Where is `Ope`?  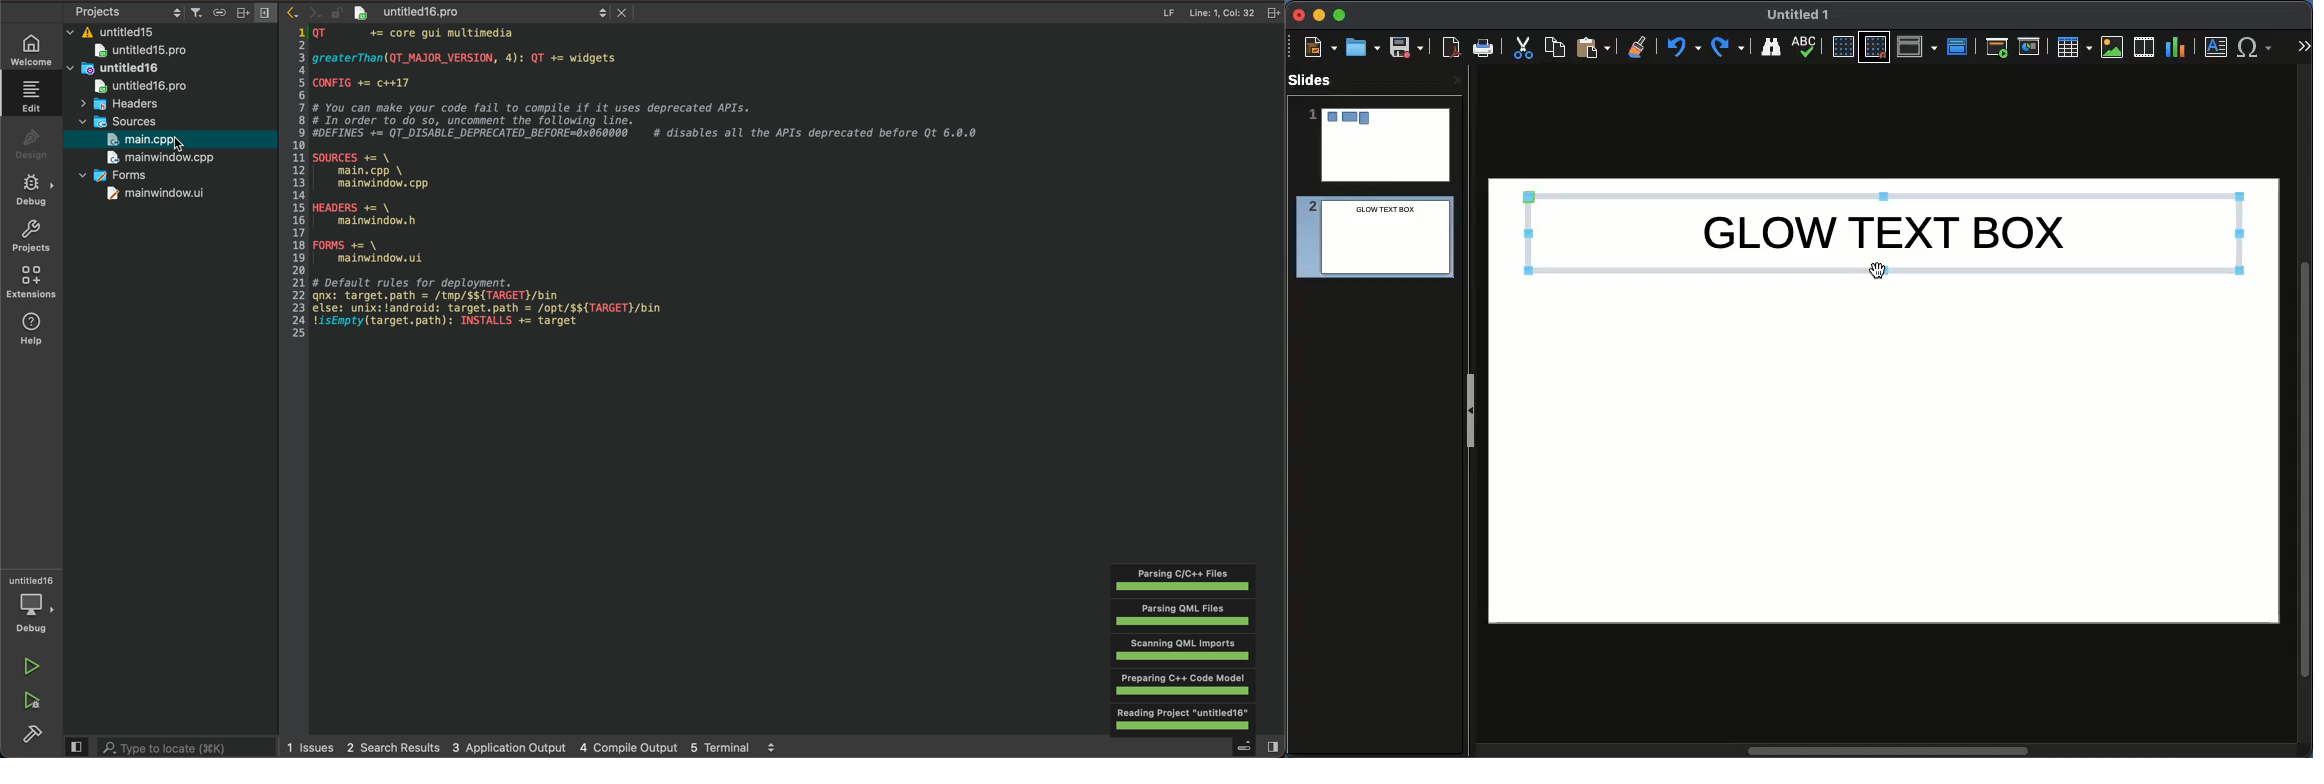 Ope is located at coordinates (1363, 46).